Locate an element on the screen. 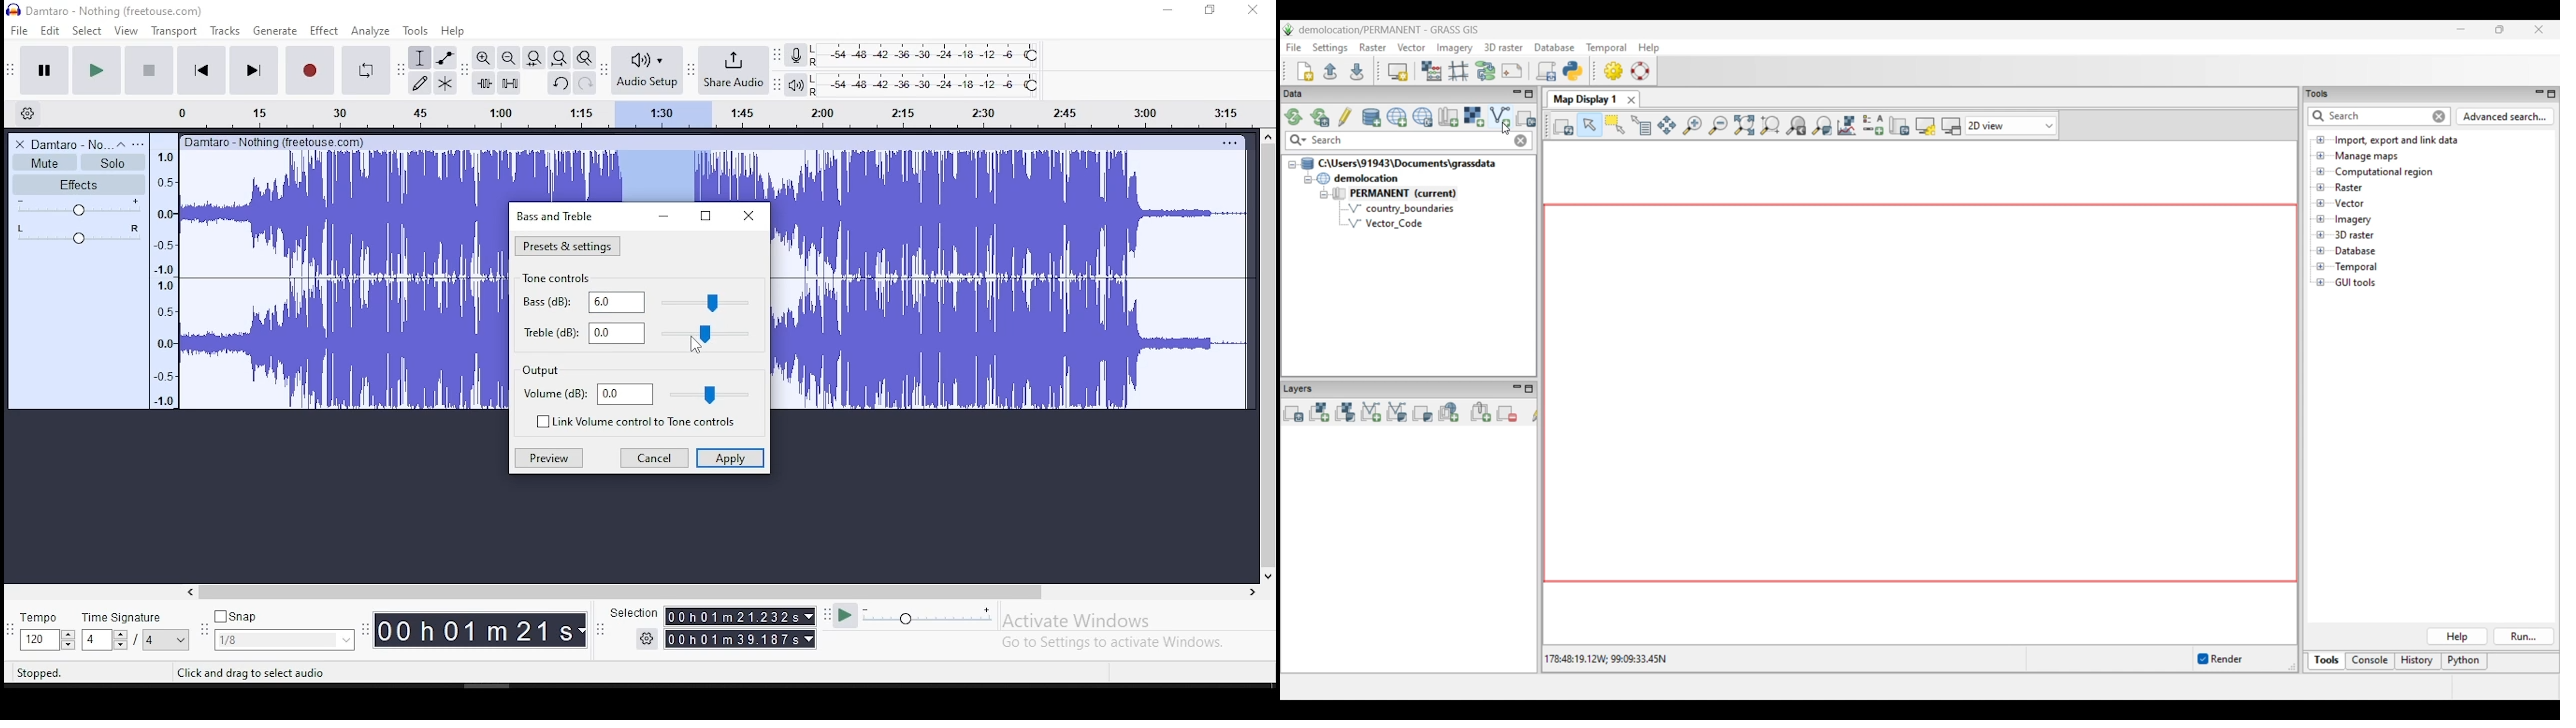  undo is located at coordinates (559, 83).